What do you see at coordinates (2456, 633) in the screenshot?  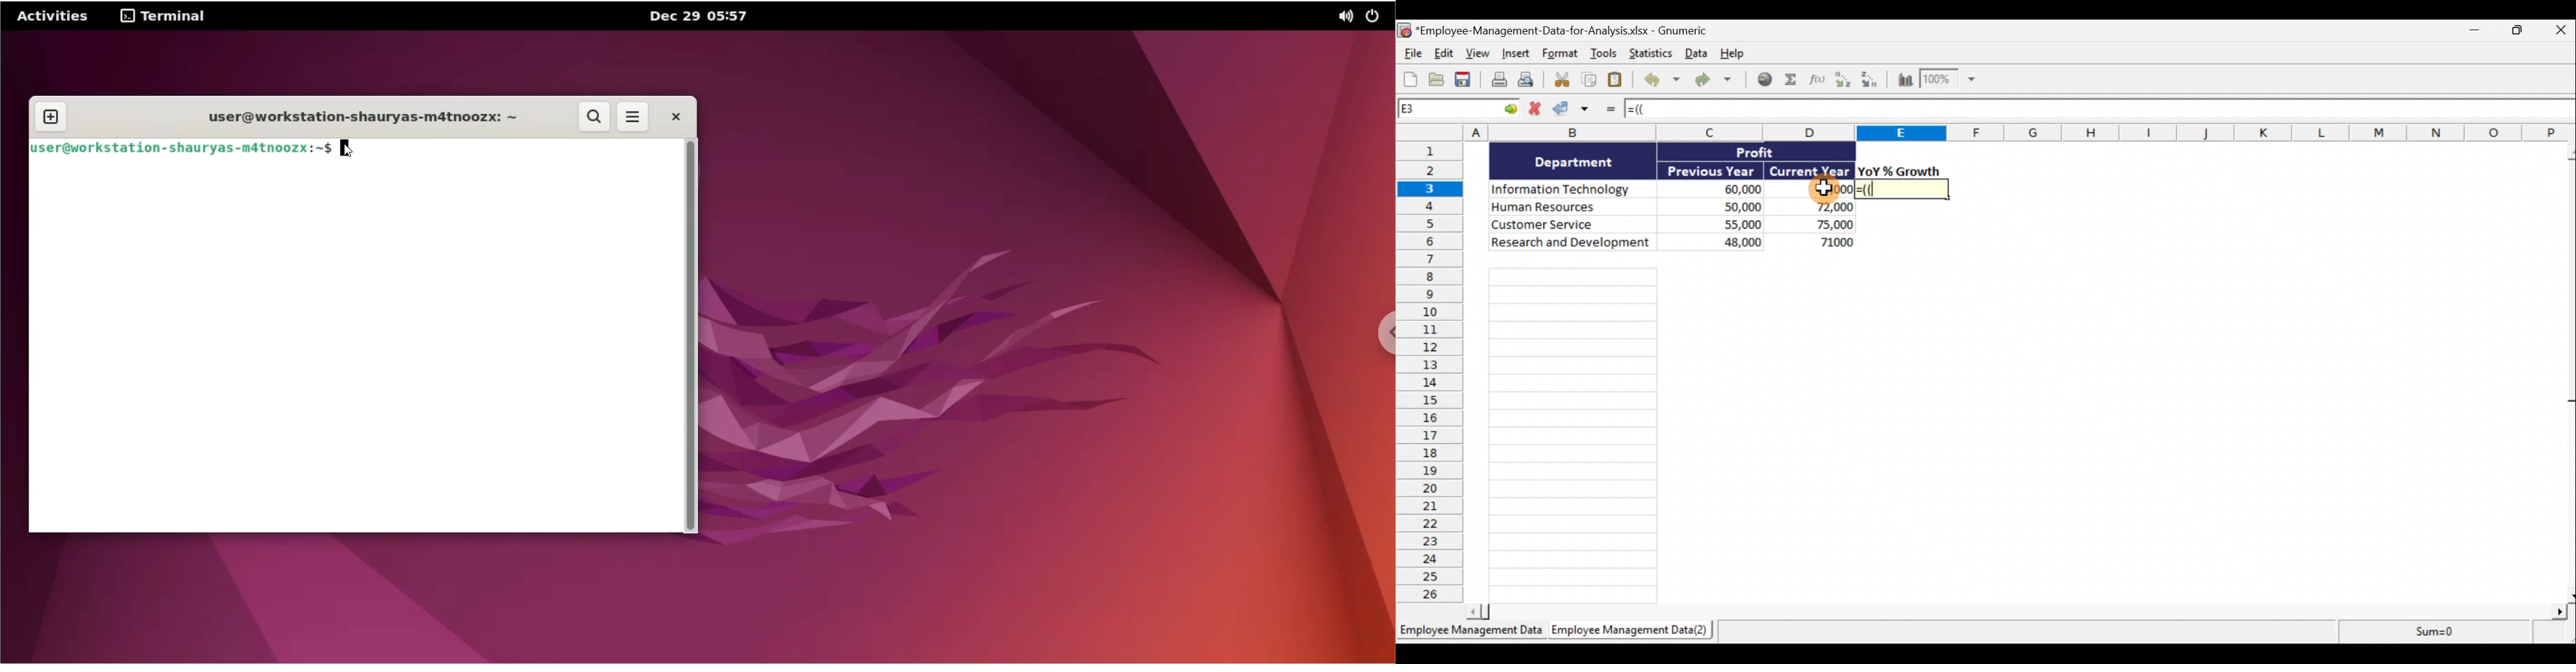 I see `Sum=0` at bounding box center [2456, 633].